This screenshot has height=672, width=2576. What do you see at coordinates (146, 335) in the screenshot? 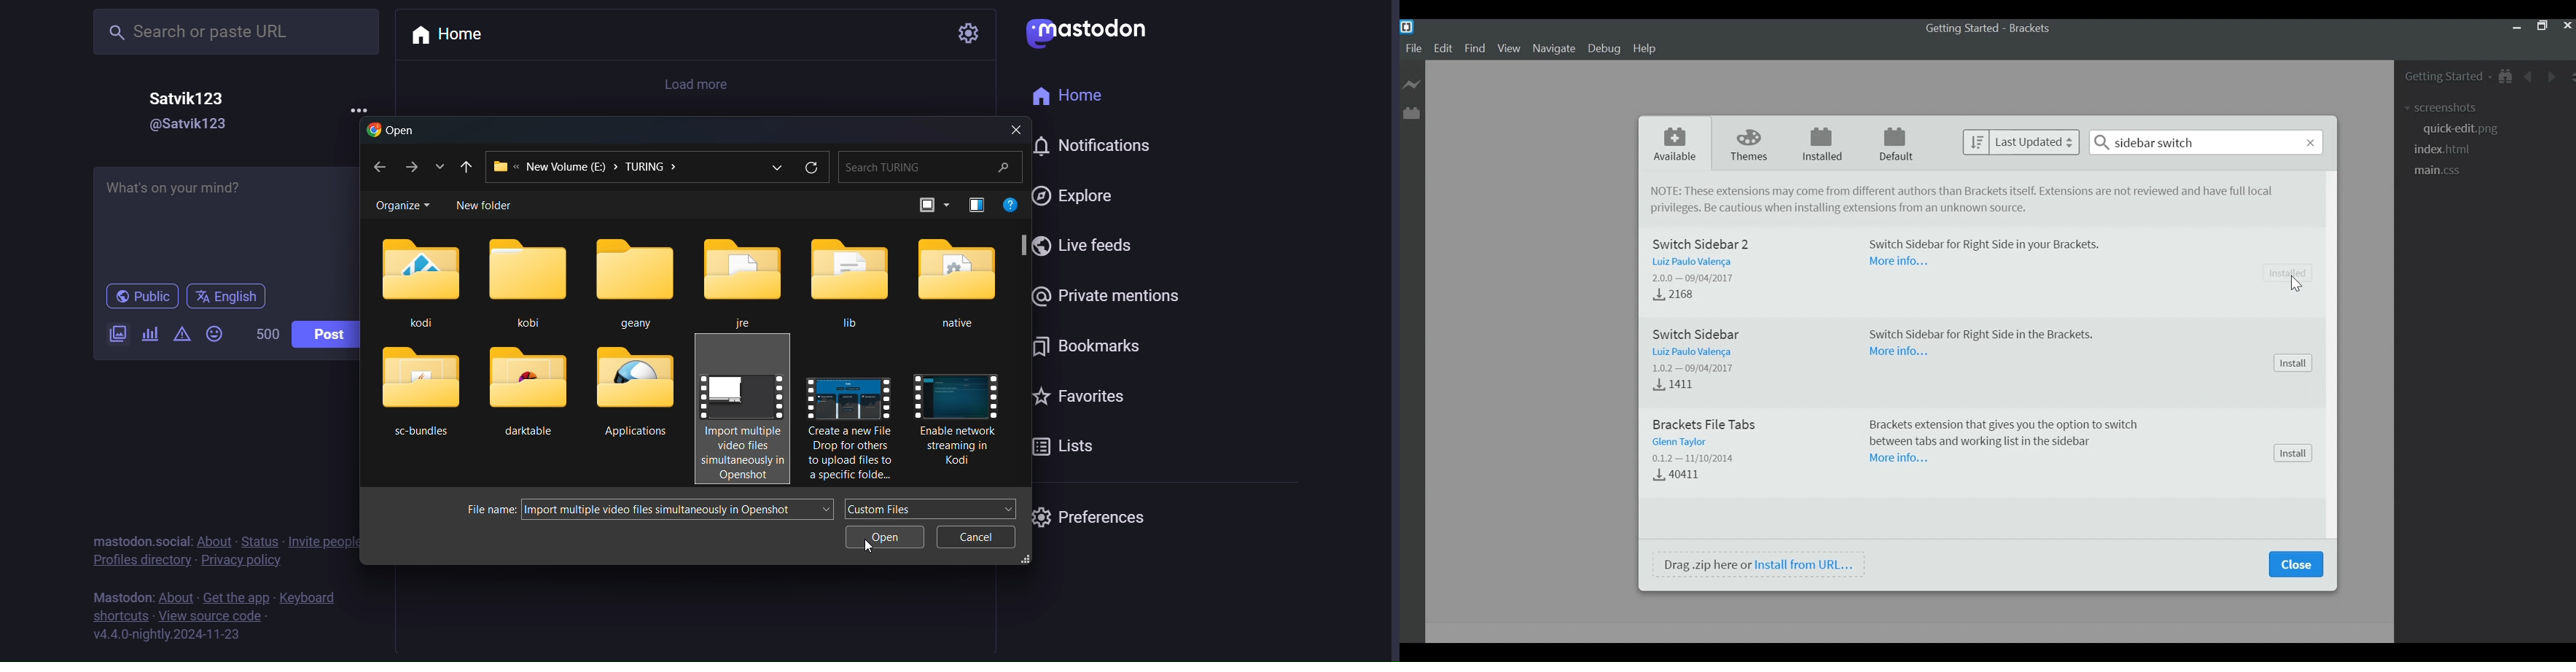
I see `poll` at bounding box center [146, 335].